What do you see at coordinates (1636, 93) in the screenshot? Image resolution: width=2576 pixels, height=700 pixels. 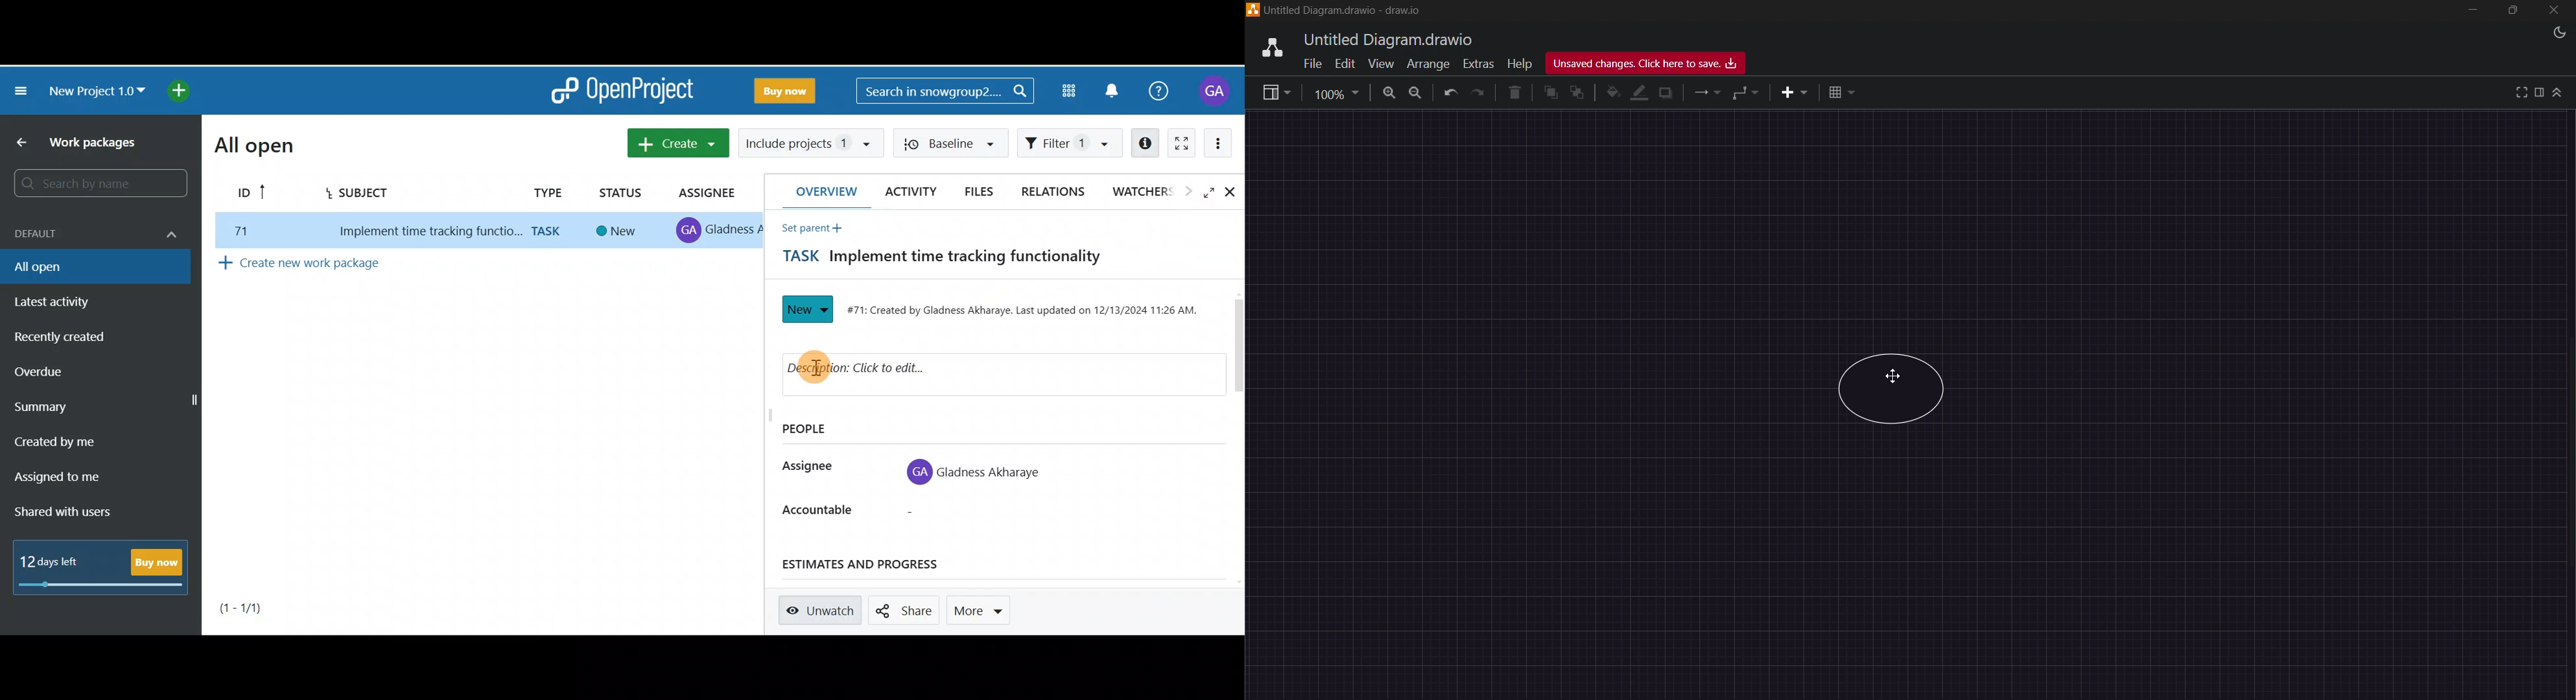 I see `line color` at bounding box center [1636, 93].